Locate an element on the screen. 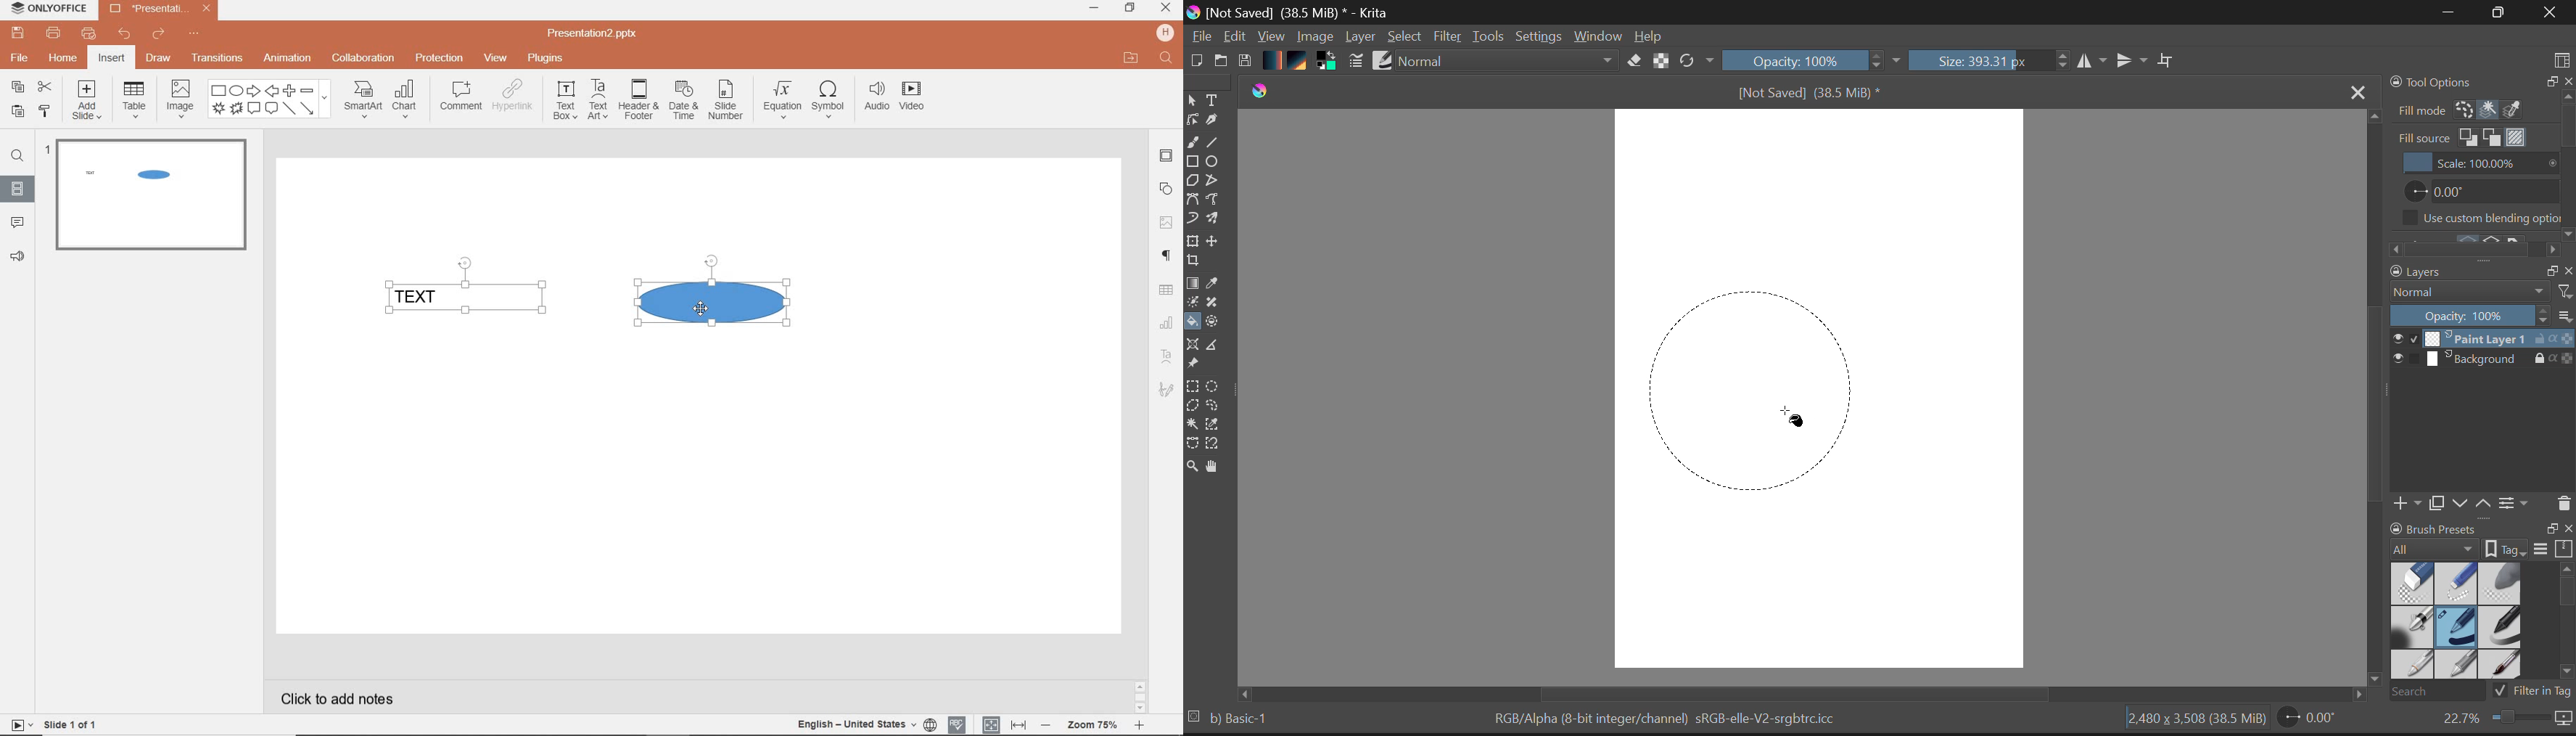  Gradient Fill is located at coordinates (1193, 285).